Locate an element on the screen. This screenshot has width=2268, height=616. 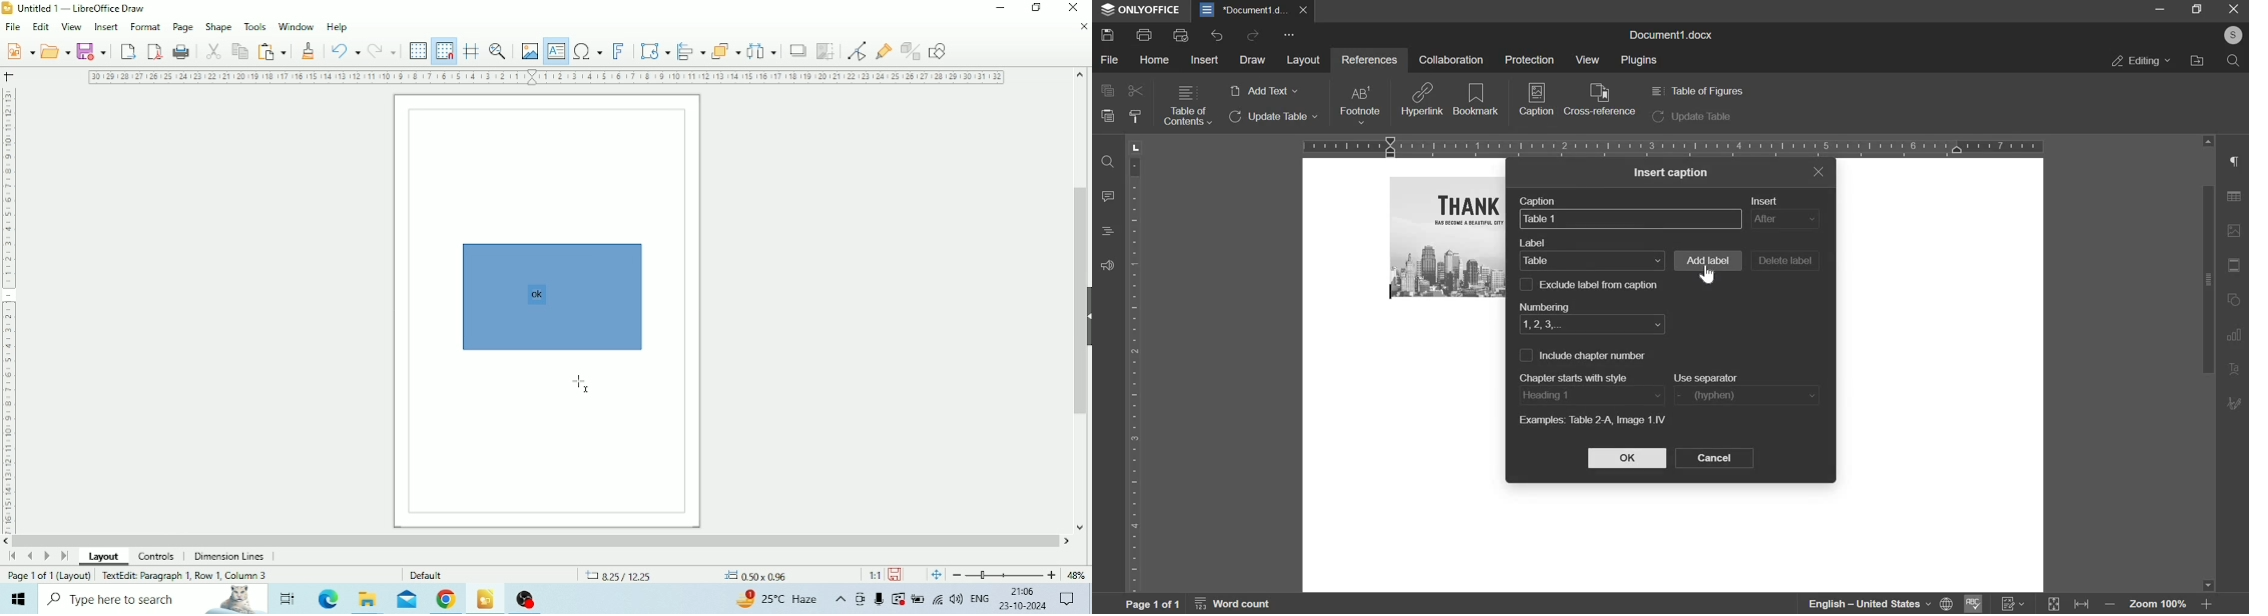
Open is located at coordinates (55, 51).